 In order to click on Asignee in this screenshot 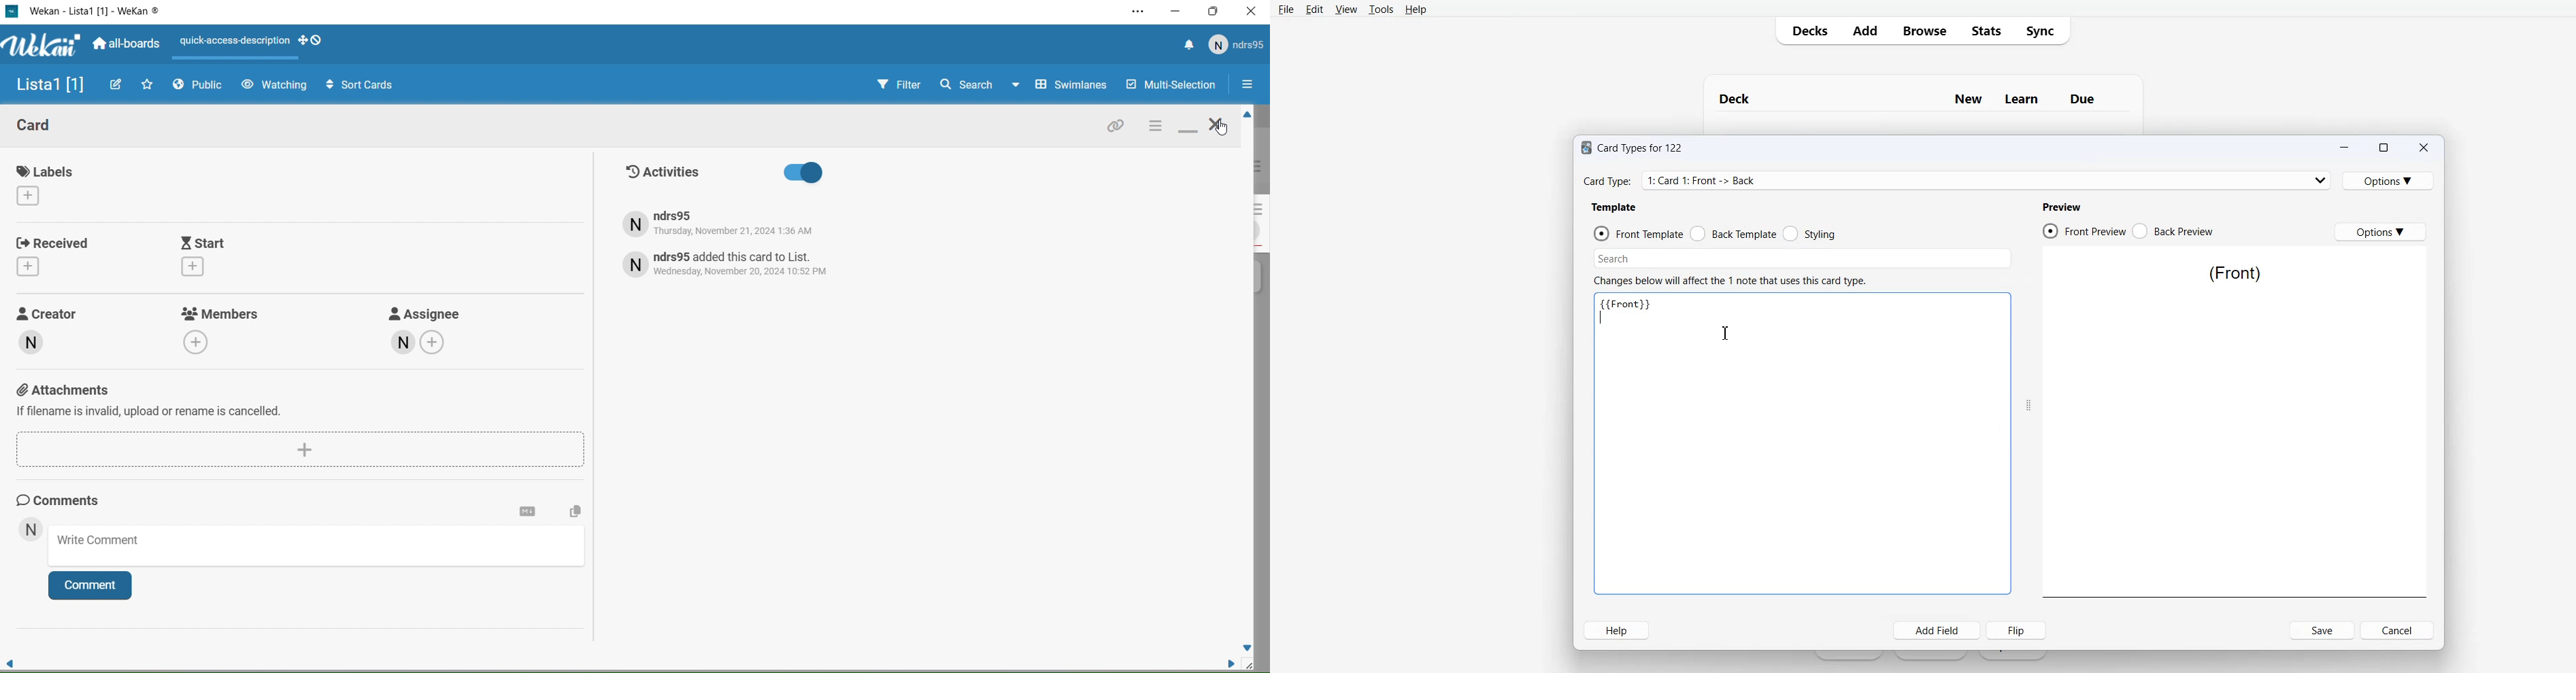, I will do `click(516, 377)`.